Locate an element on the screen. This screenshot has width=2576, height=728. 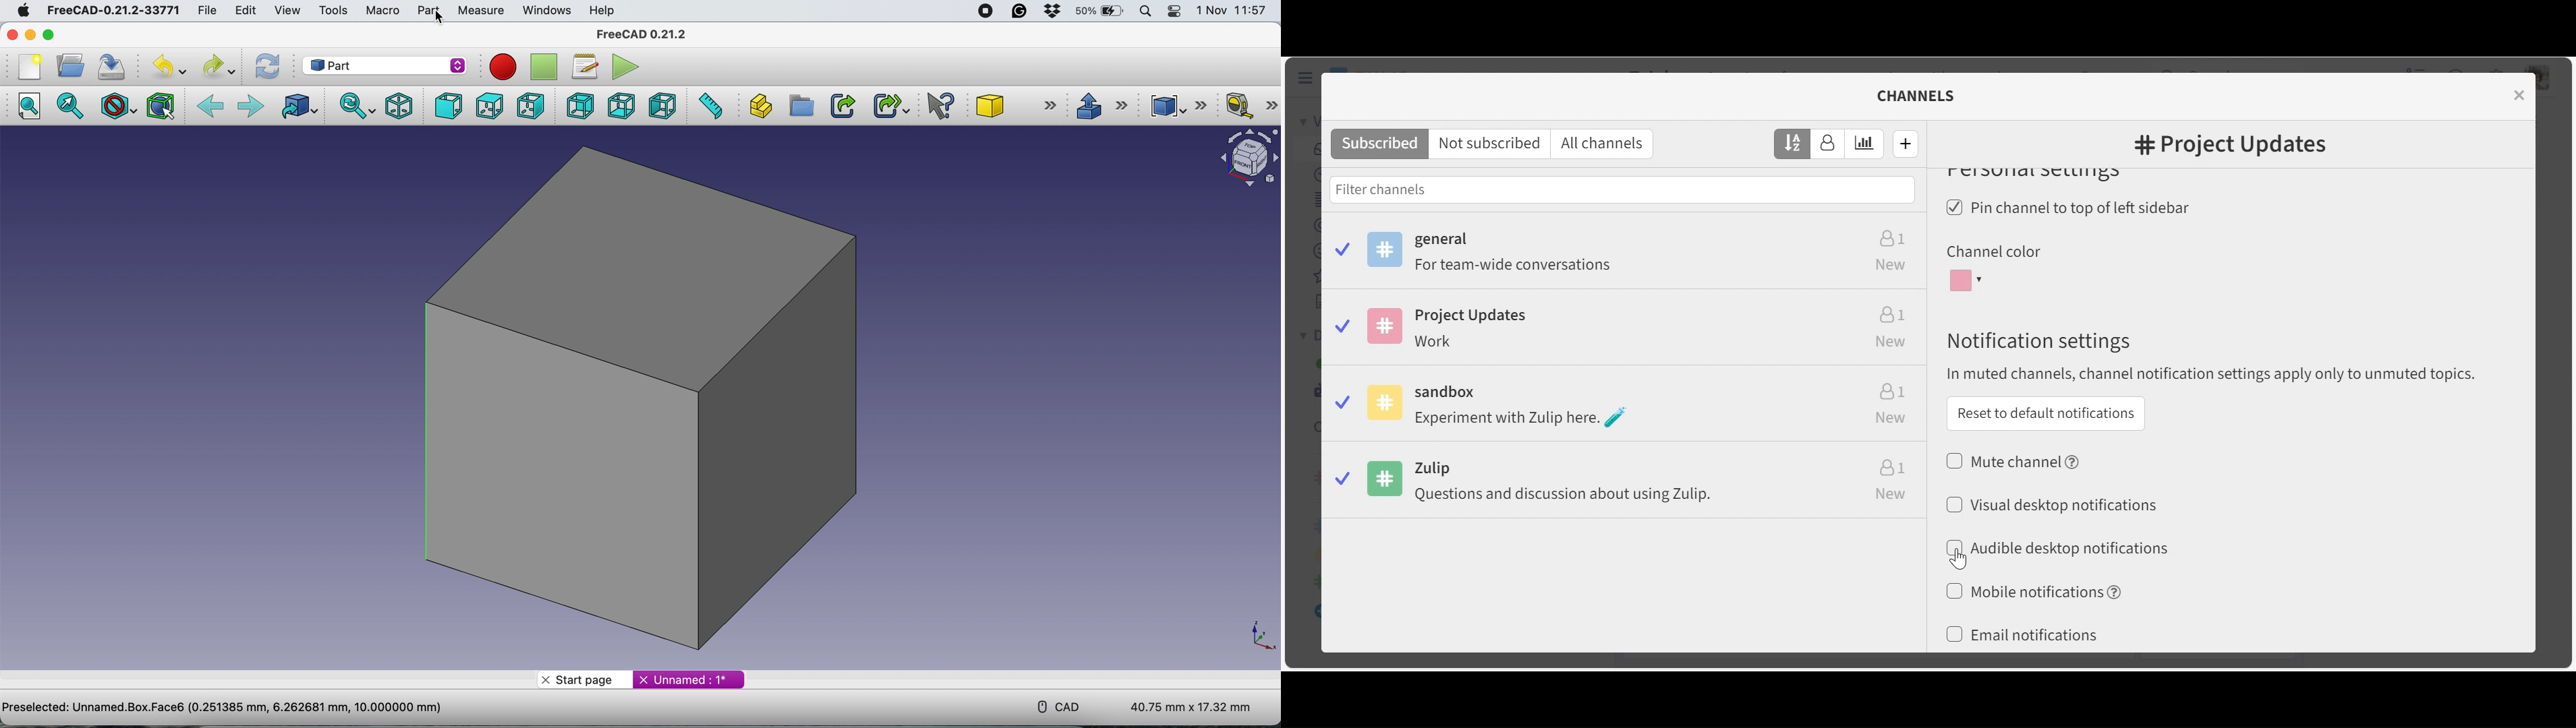
Not subscribed is located at coordinates (1492, 144).